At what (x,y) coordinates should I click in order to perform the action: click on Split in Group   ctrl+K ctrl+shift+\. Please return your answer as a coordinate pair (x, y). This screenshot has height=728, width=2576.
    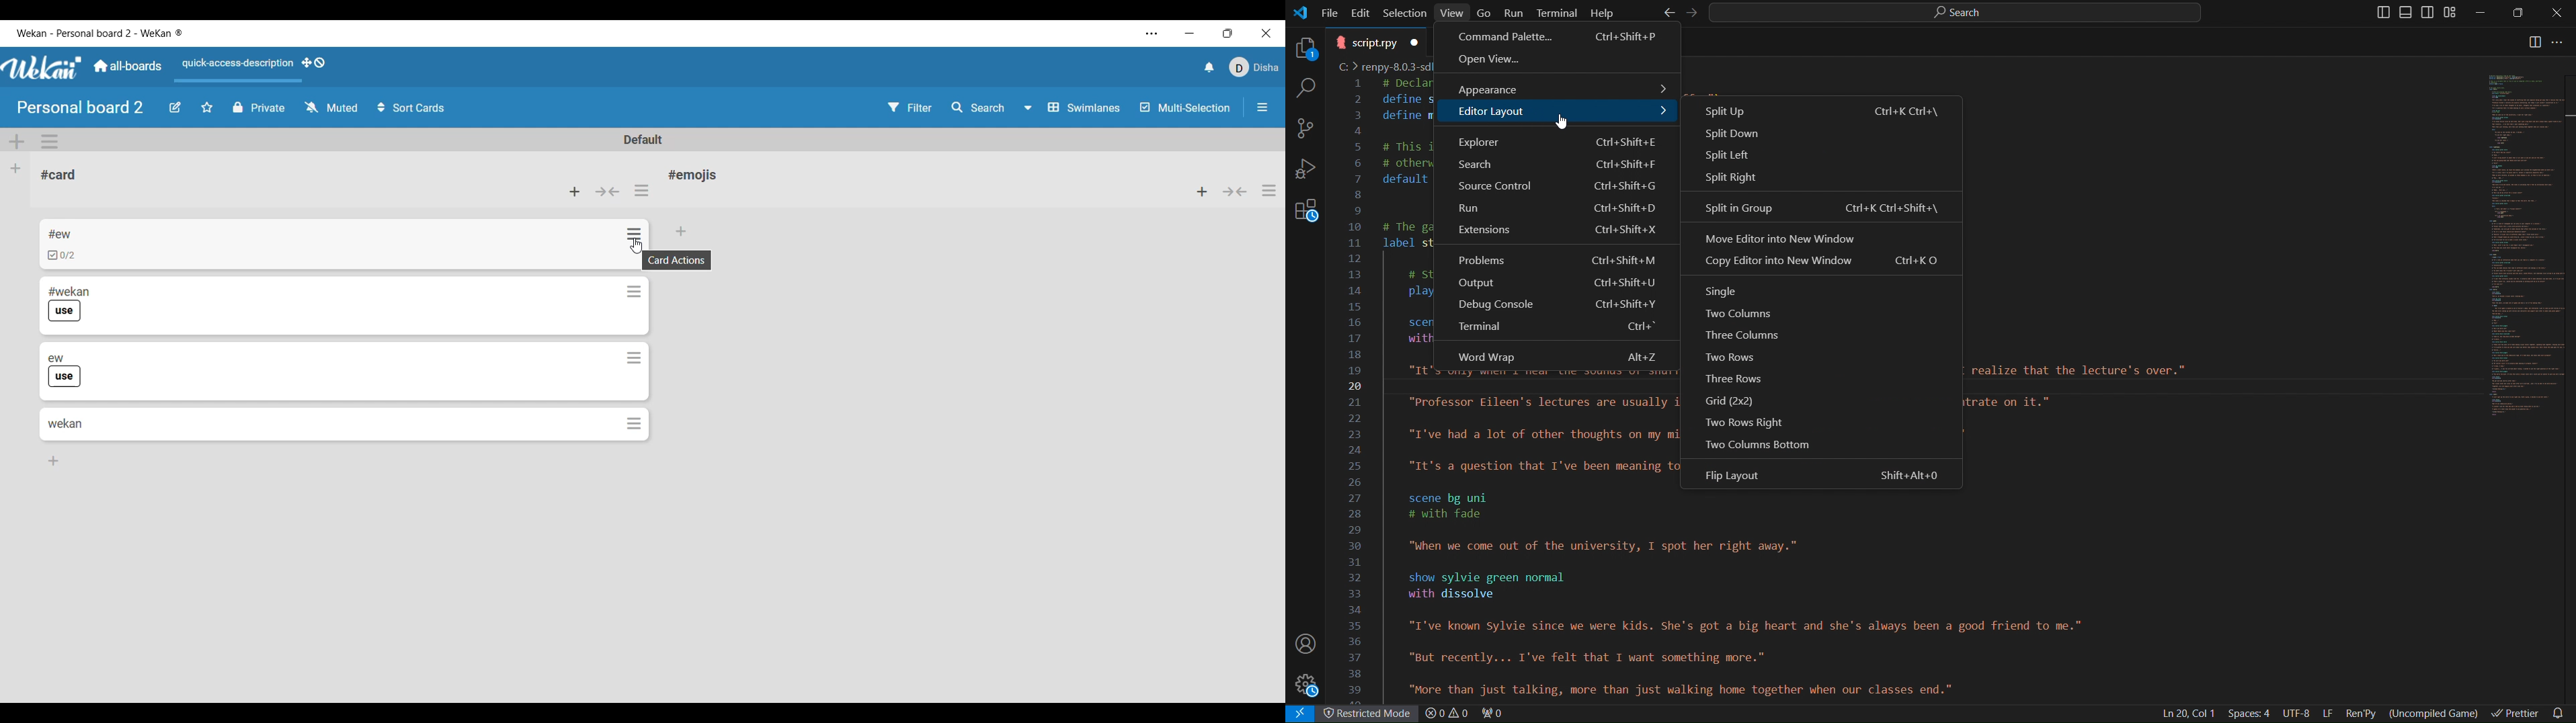
    Looking at the image, I should click on (1820, 208).